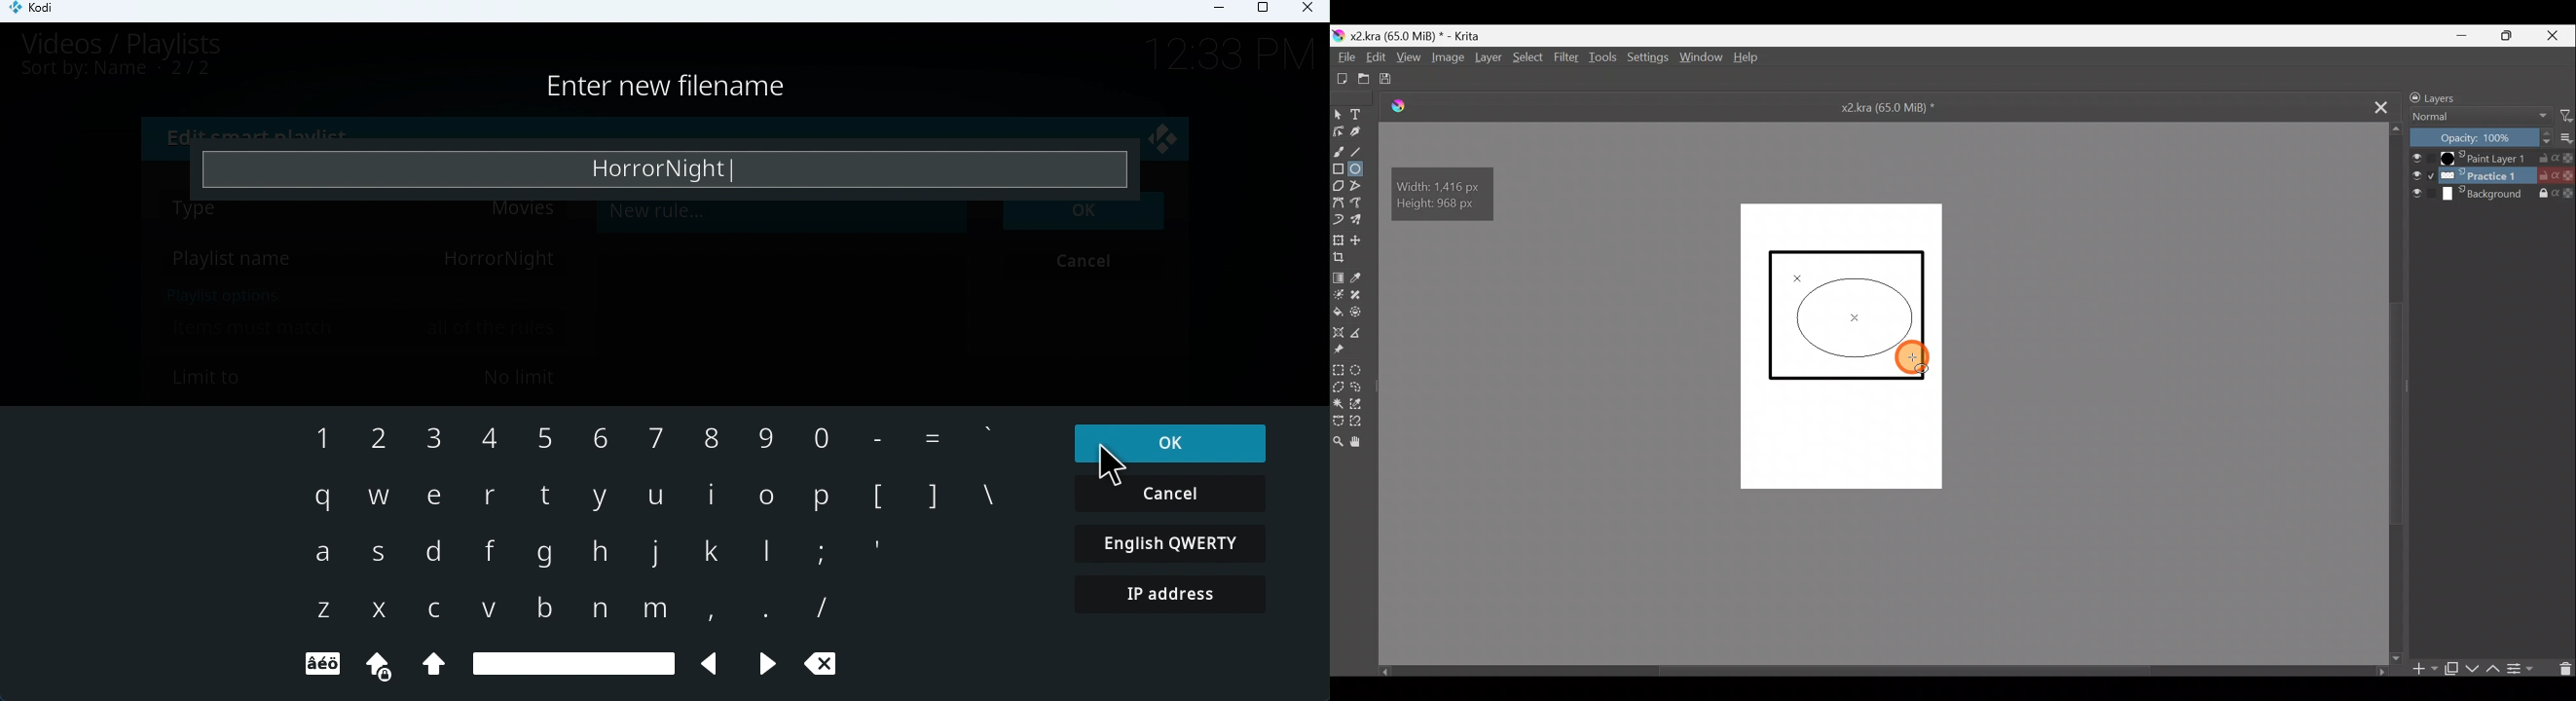  I want to click on Save, so click(1397, 80).